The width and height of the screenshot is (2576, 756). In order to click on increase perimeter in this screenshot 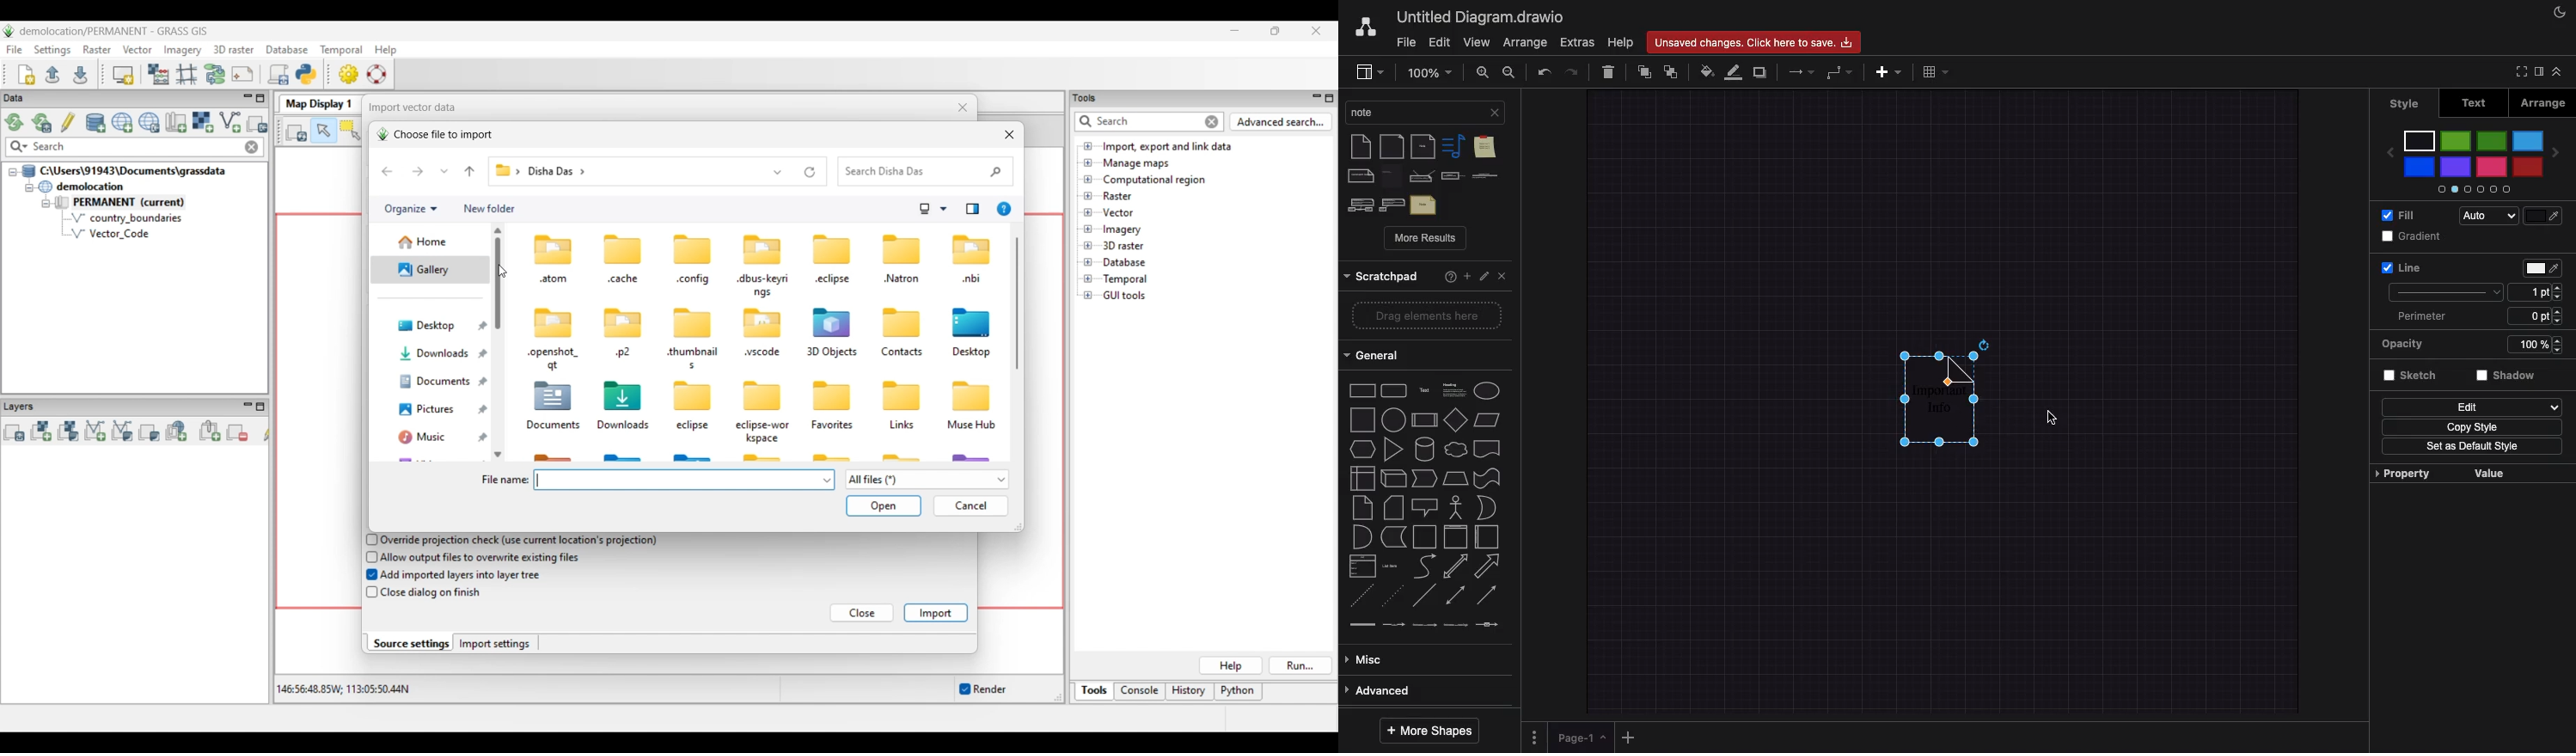, I will do `click(2561, 311)`.